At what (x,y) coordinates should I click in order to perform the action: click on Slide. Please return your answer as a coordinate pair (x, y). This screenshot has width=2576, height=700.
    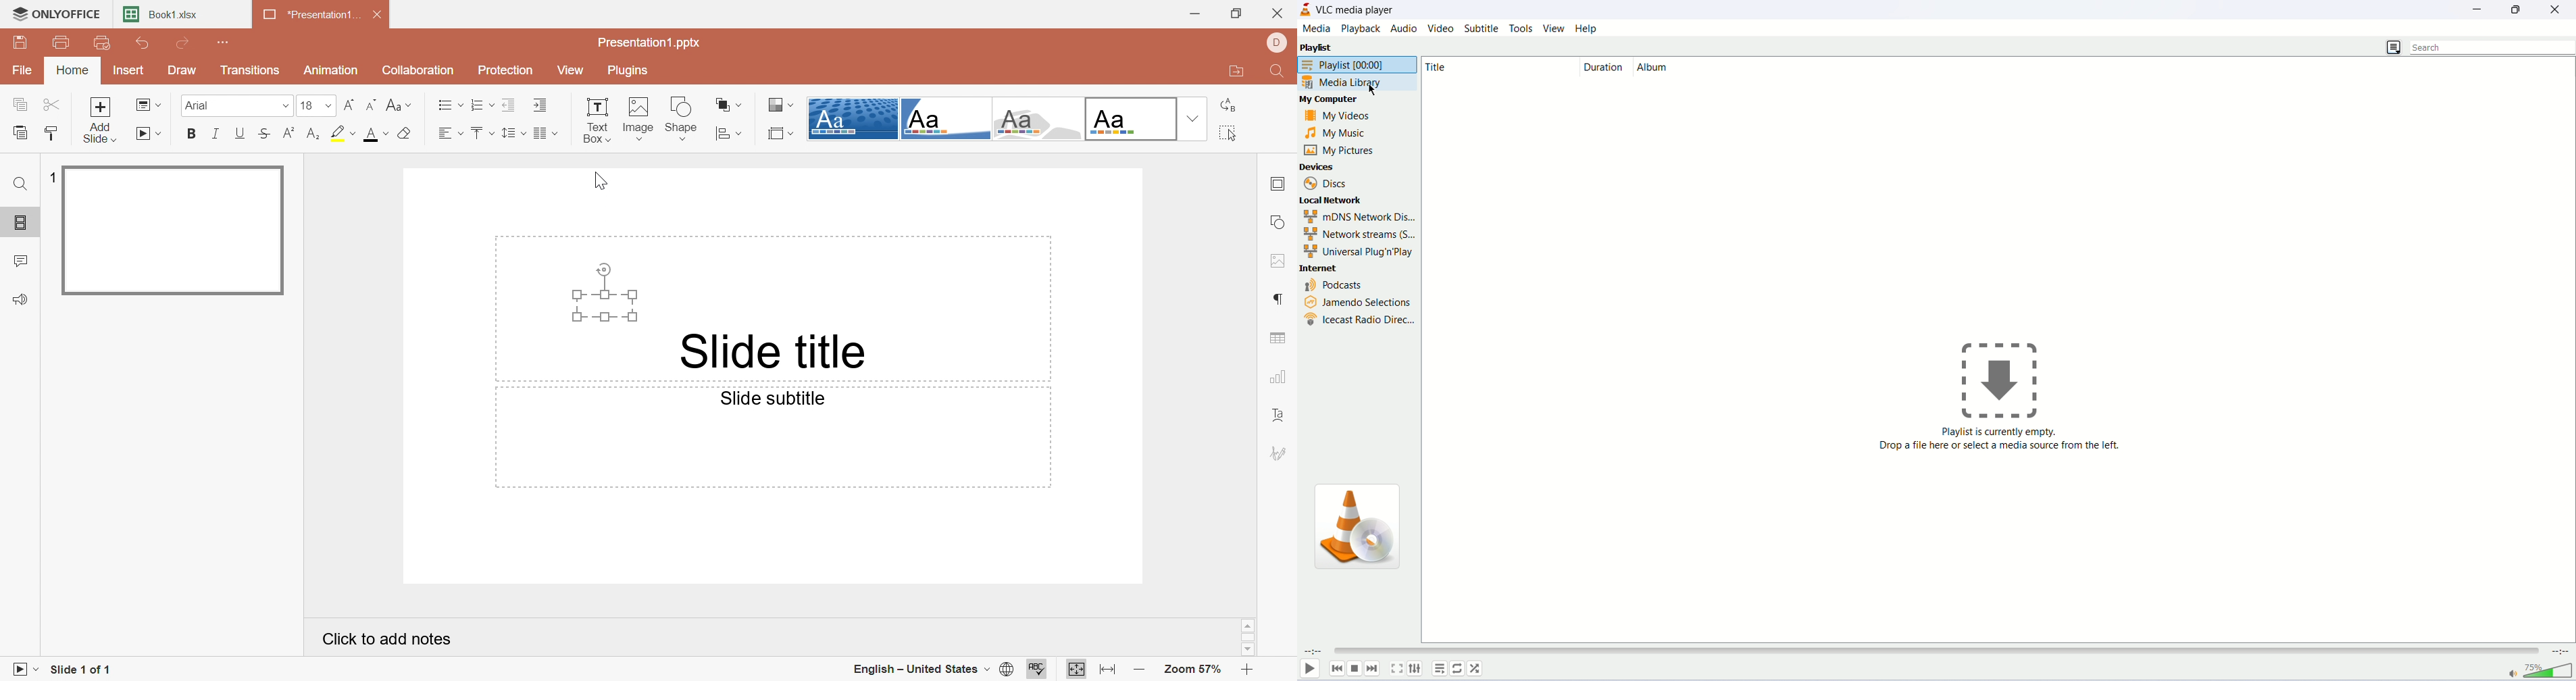
    Looking at the image, I should click on (172, 230).